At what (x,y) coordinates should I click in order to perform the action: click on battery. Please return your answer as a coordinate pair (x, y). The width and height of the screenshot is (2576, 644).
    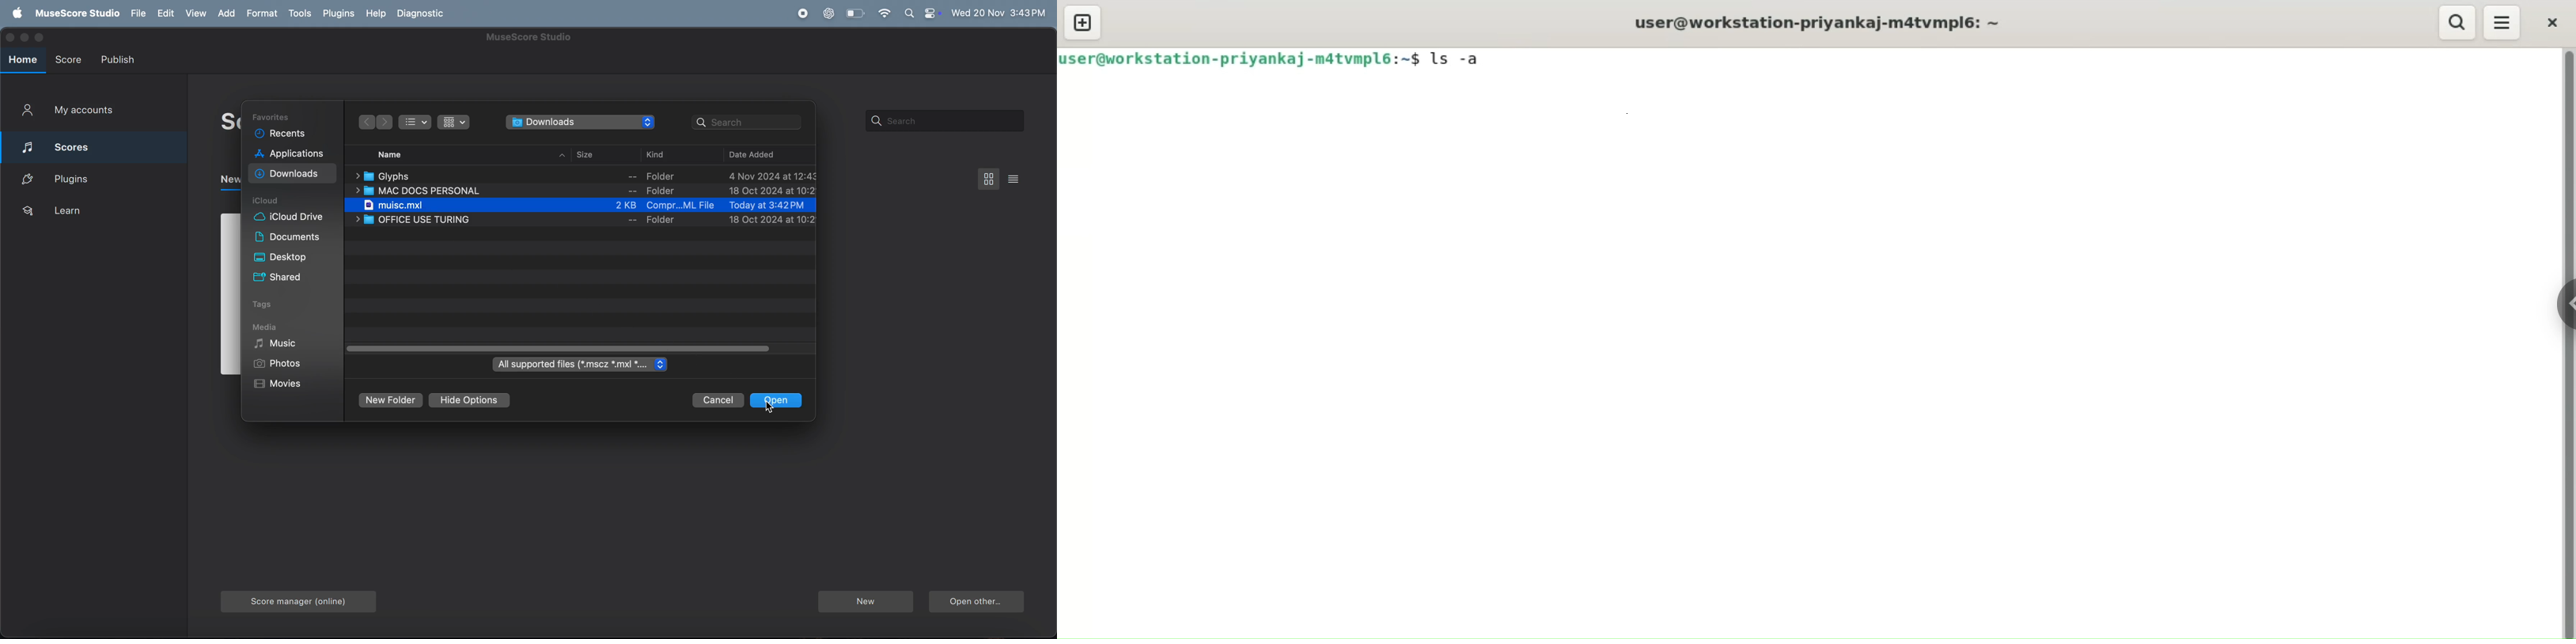
    Looking at the image, I should click on (855, 13).